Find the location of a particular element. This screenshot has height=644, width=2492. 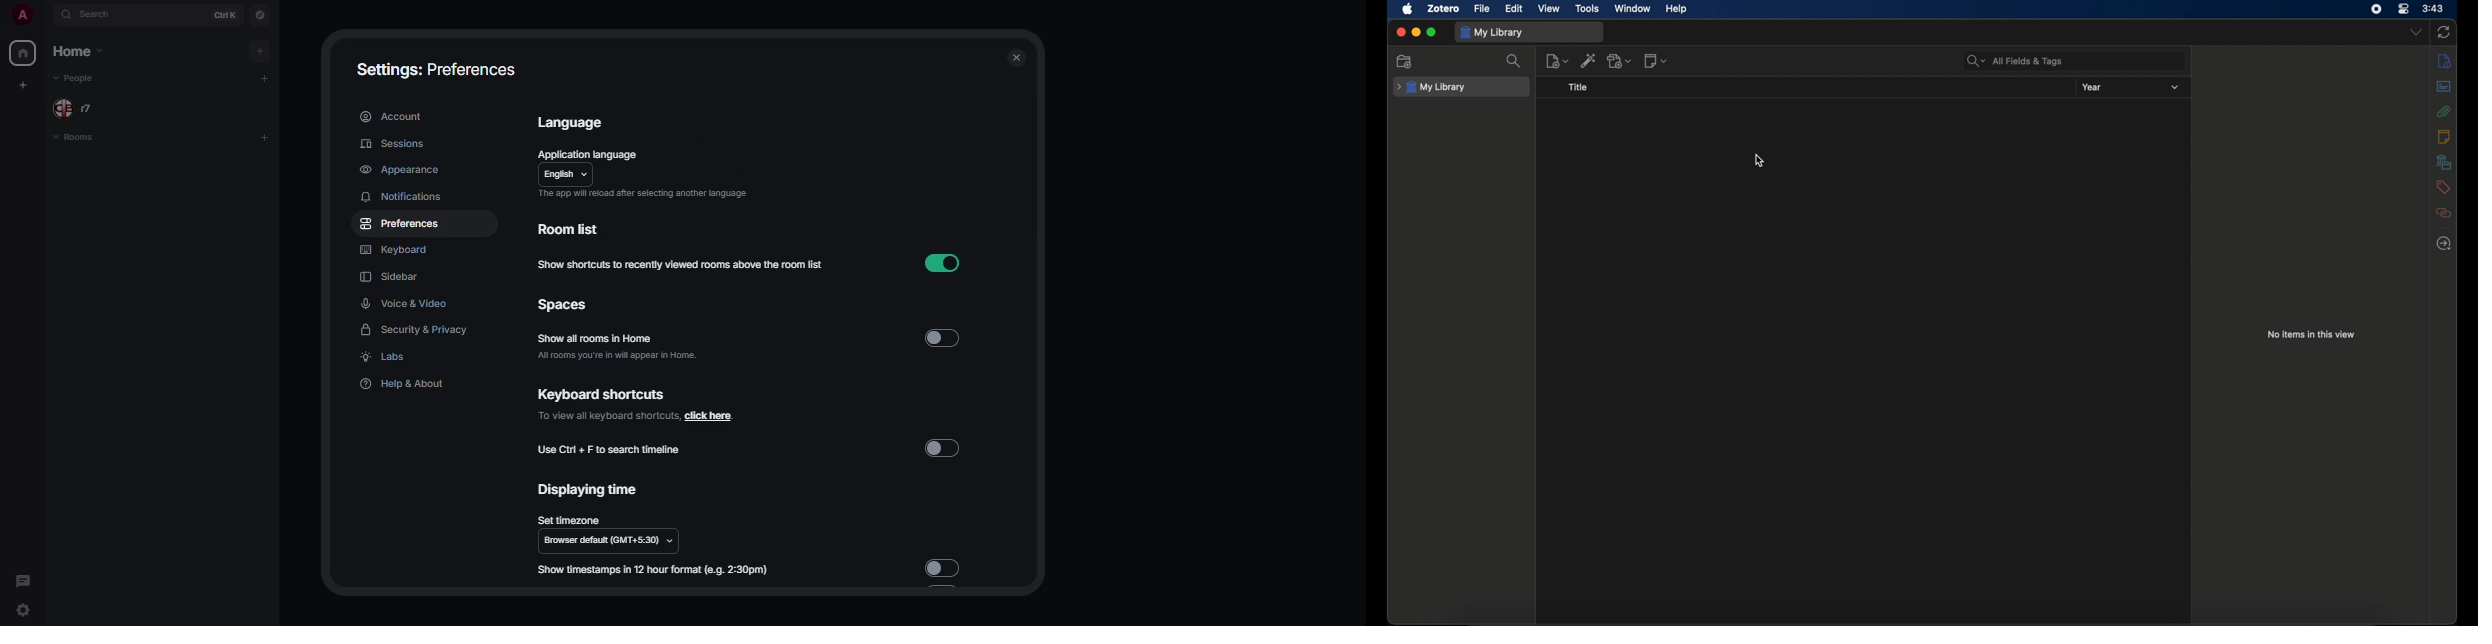

sidebar is located at coordinates (389, 277).